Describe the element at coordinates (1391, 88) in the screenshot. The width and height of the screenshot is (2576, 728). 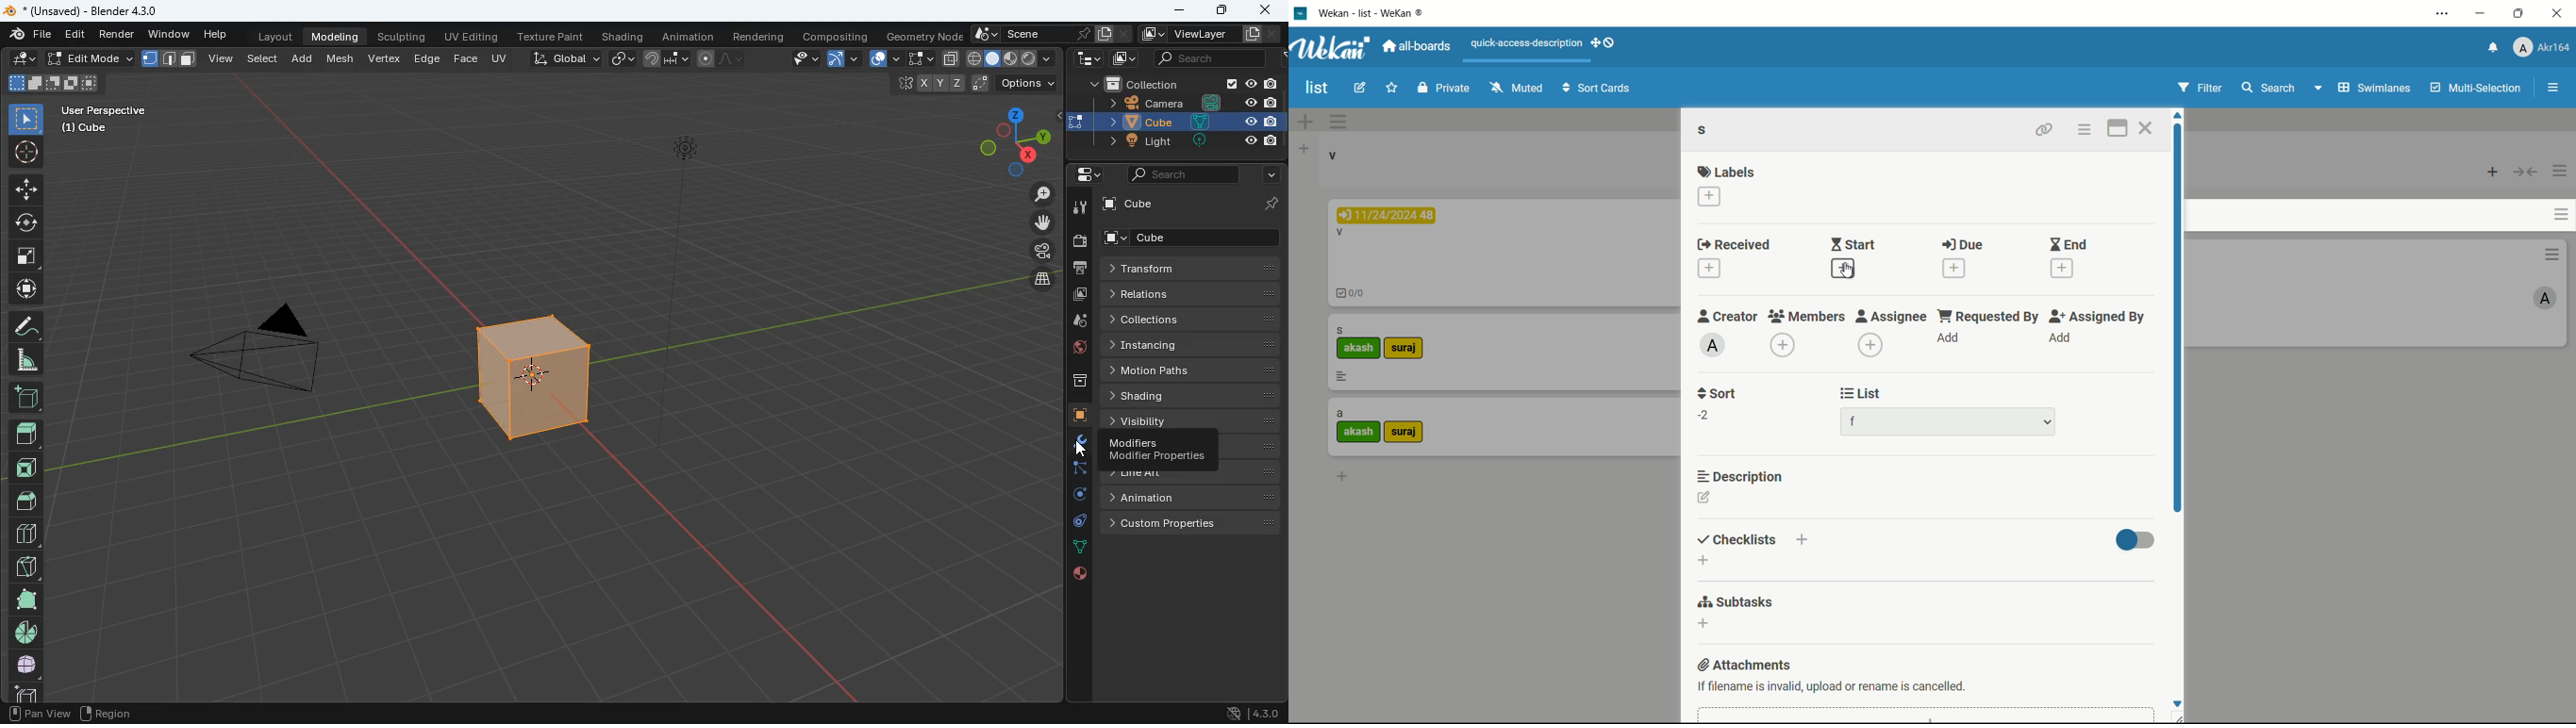
I see `star this board` at that location.